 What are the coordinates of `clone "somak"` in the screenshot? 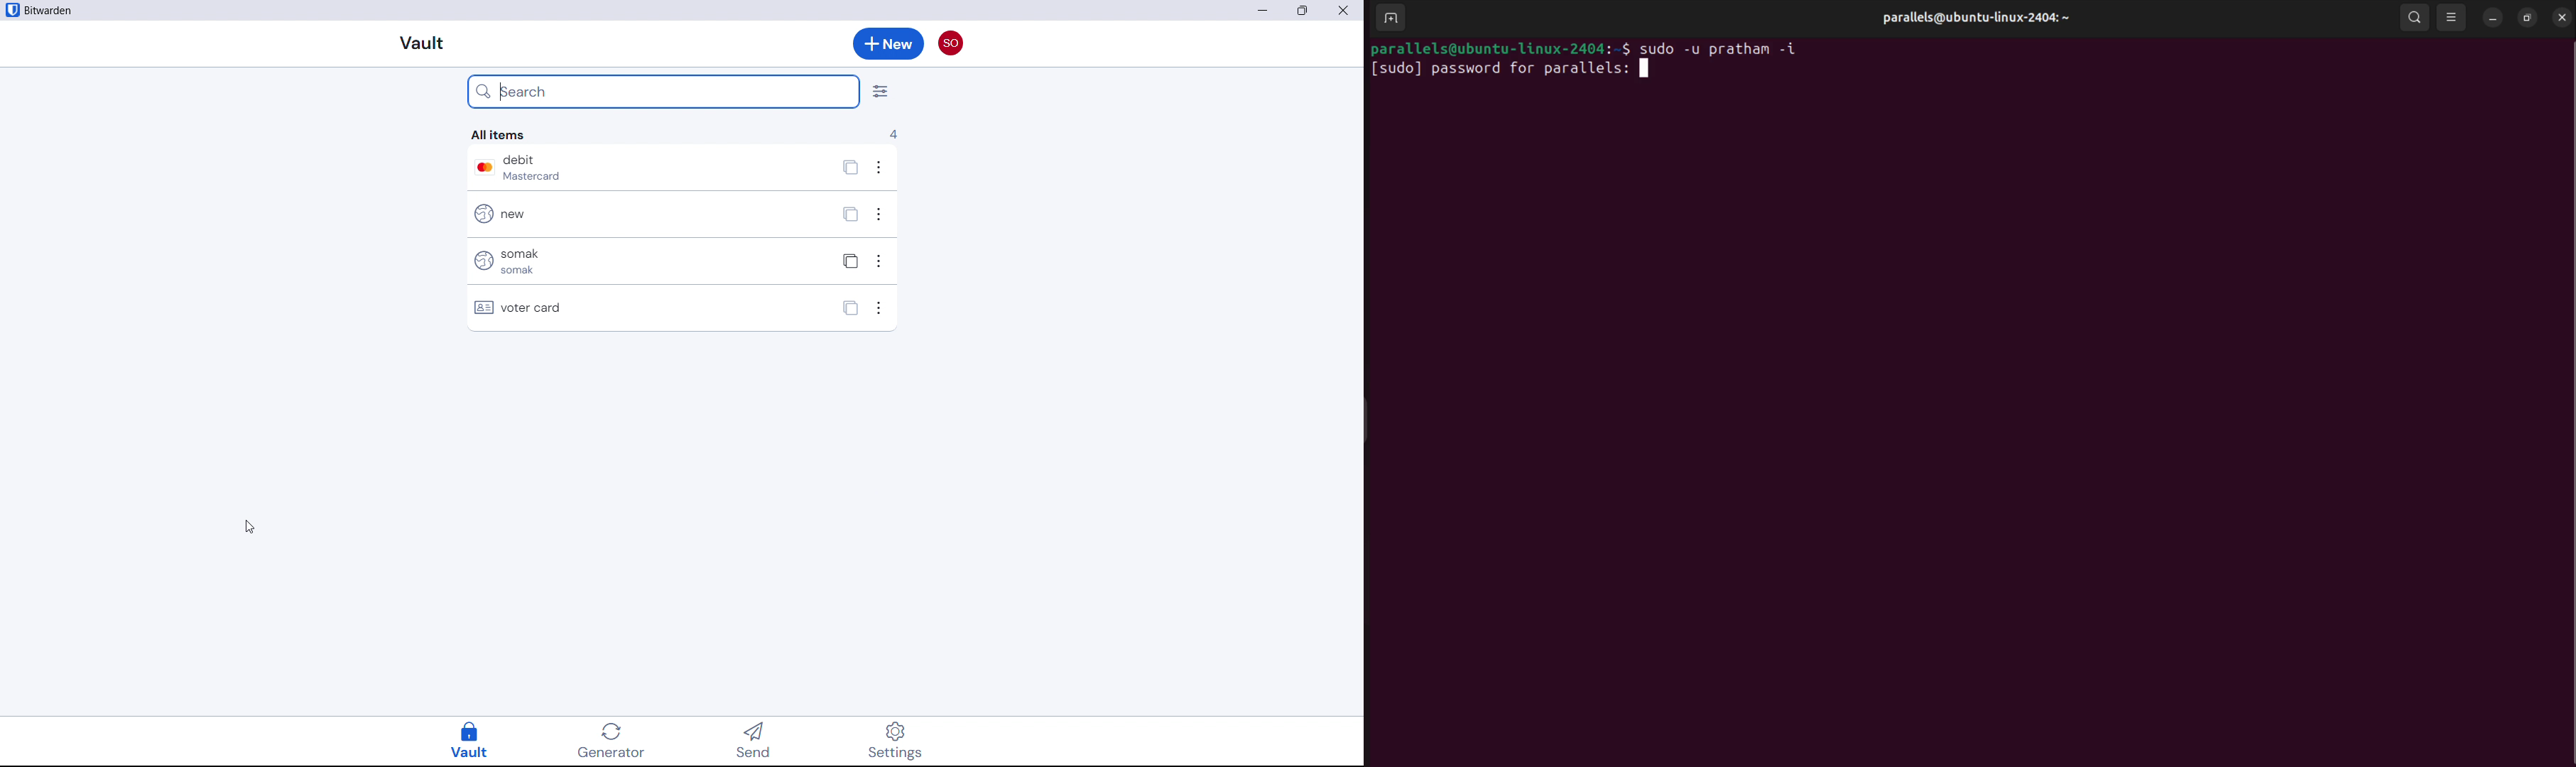 It's located at (848, 261).